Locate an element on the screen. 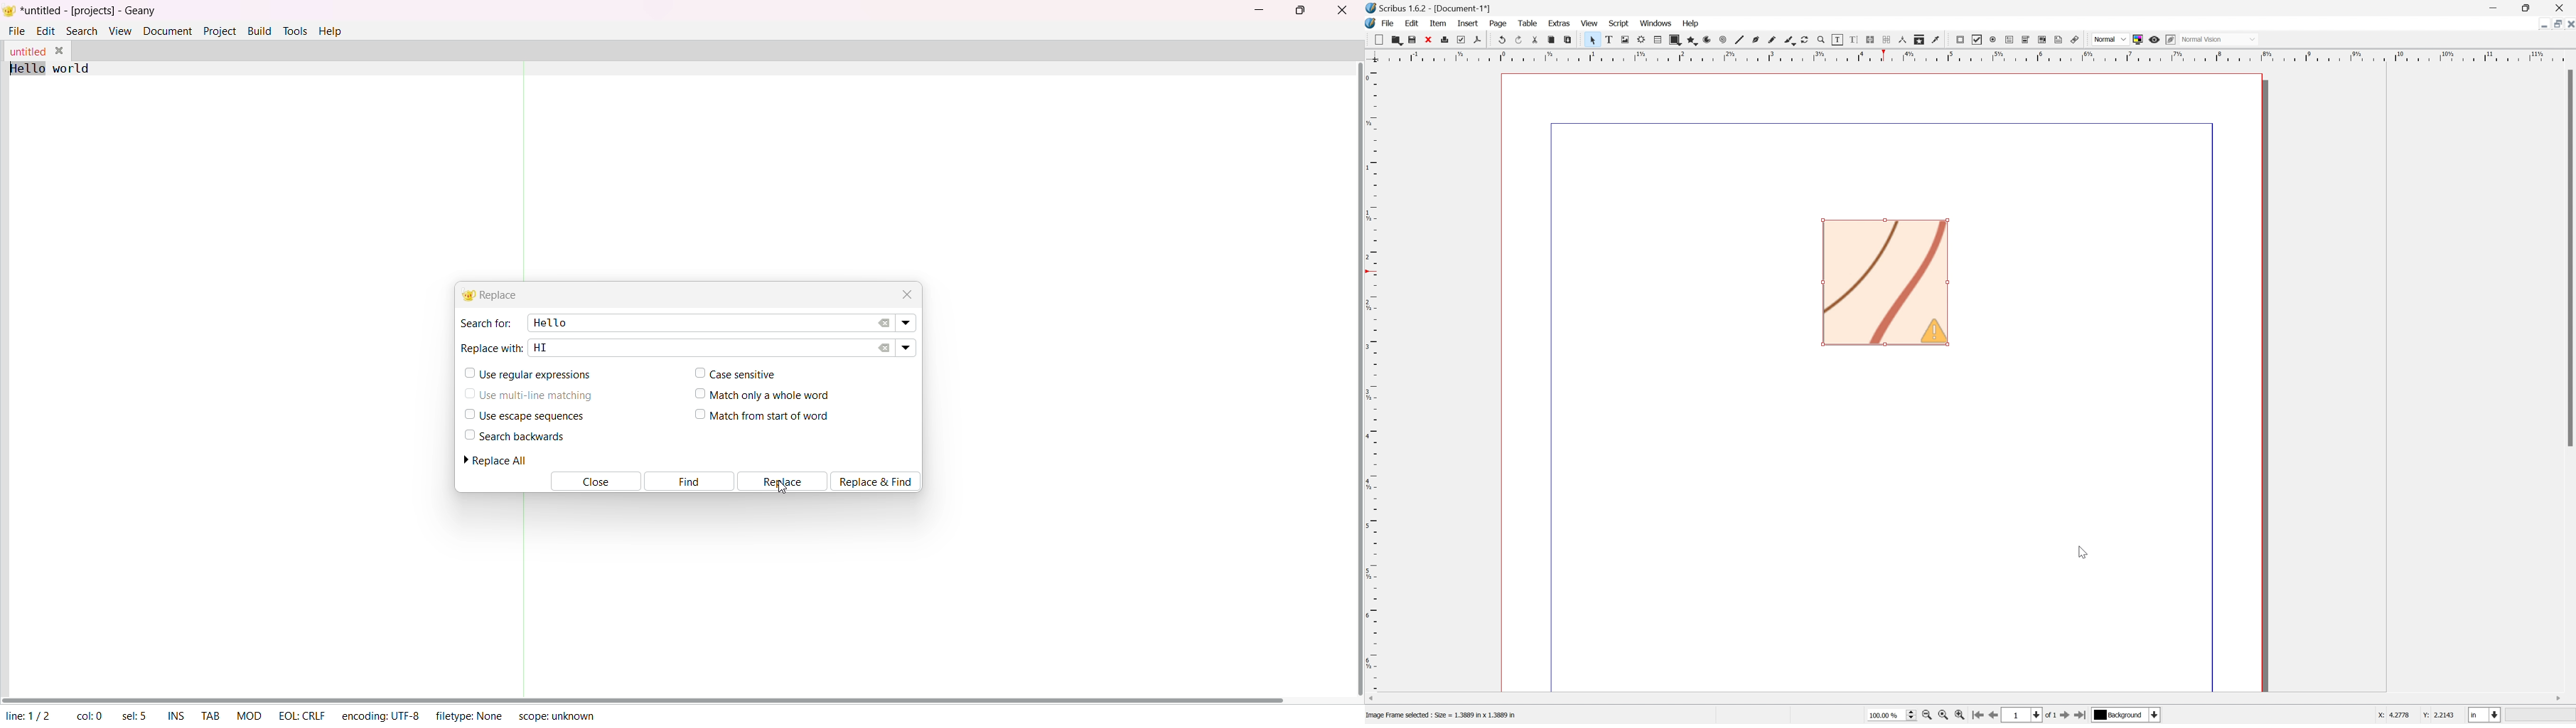  Scroll bar is located at coordinates (1970, 696).